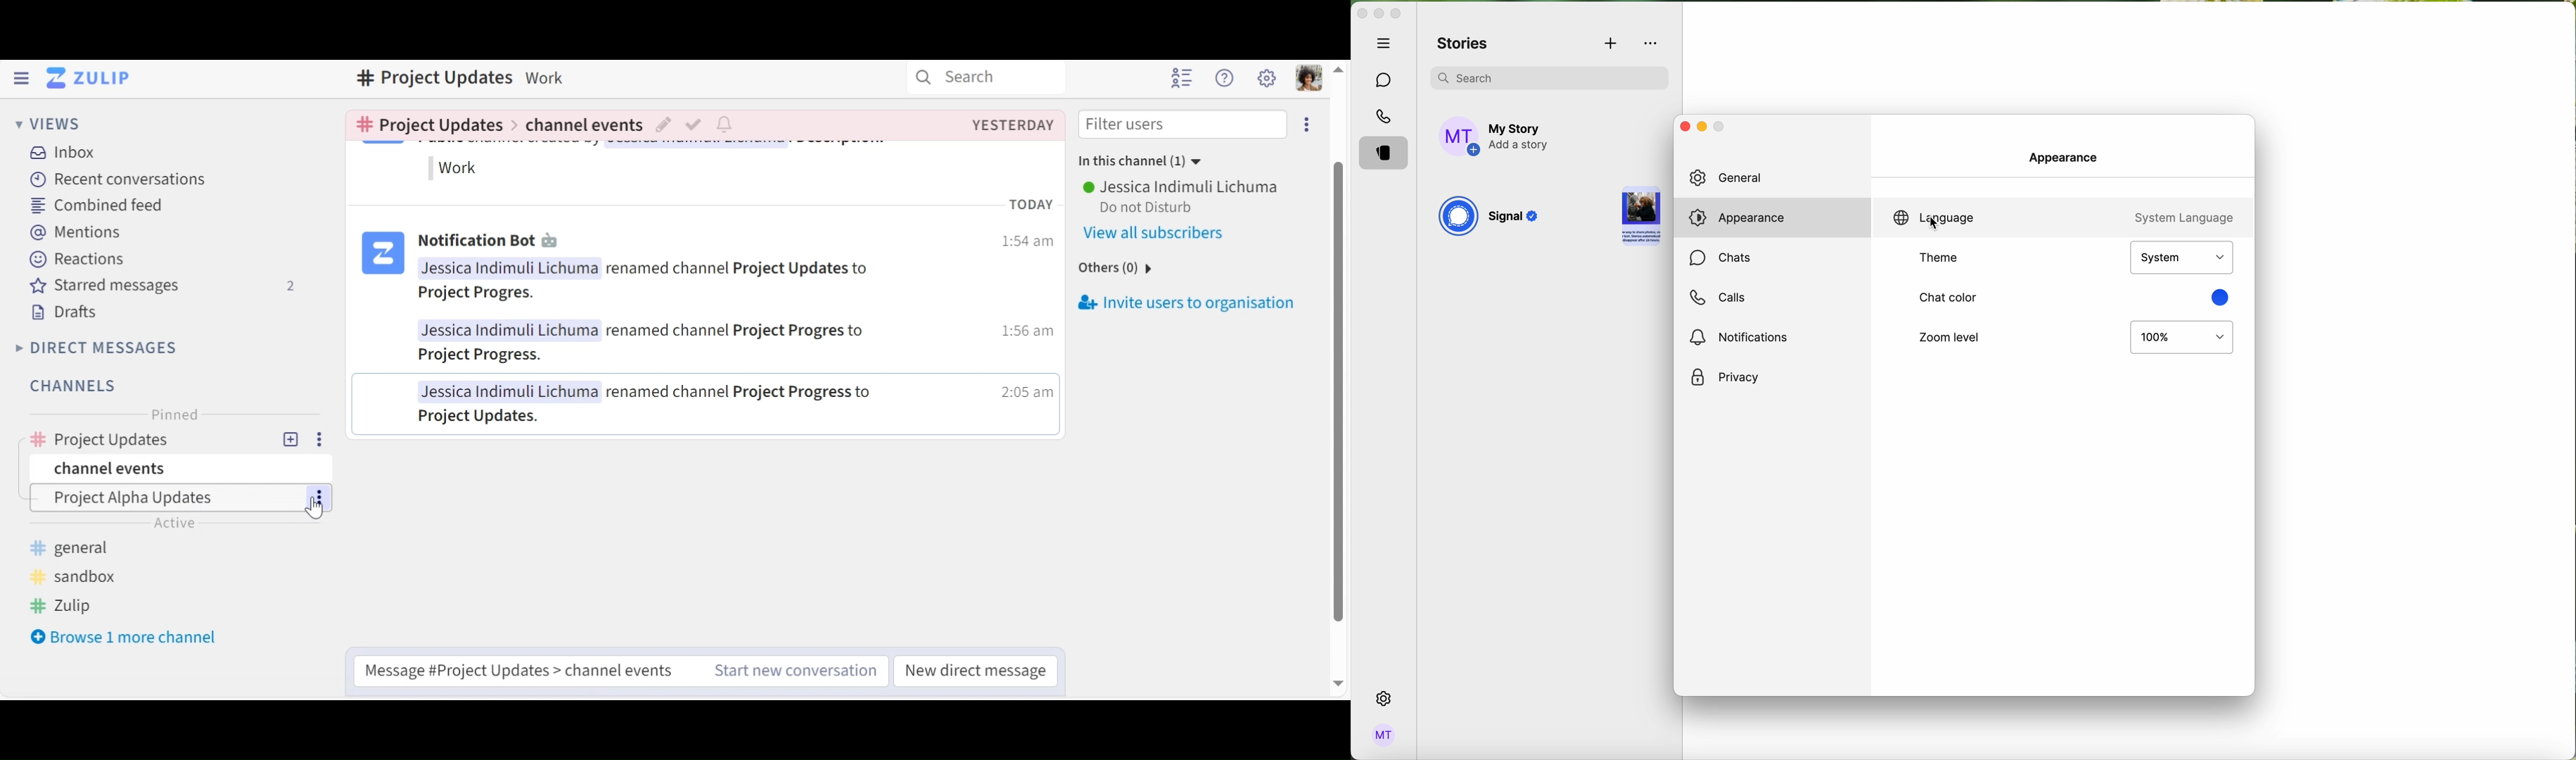 This screenshot has height=784, width=2576. What do you see at coordinates (1183, 77) in the screenshot?
I see `Hide user list` at bounding box center [1183, 77].